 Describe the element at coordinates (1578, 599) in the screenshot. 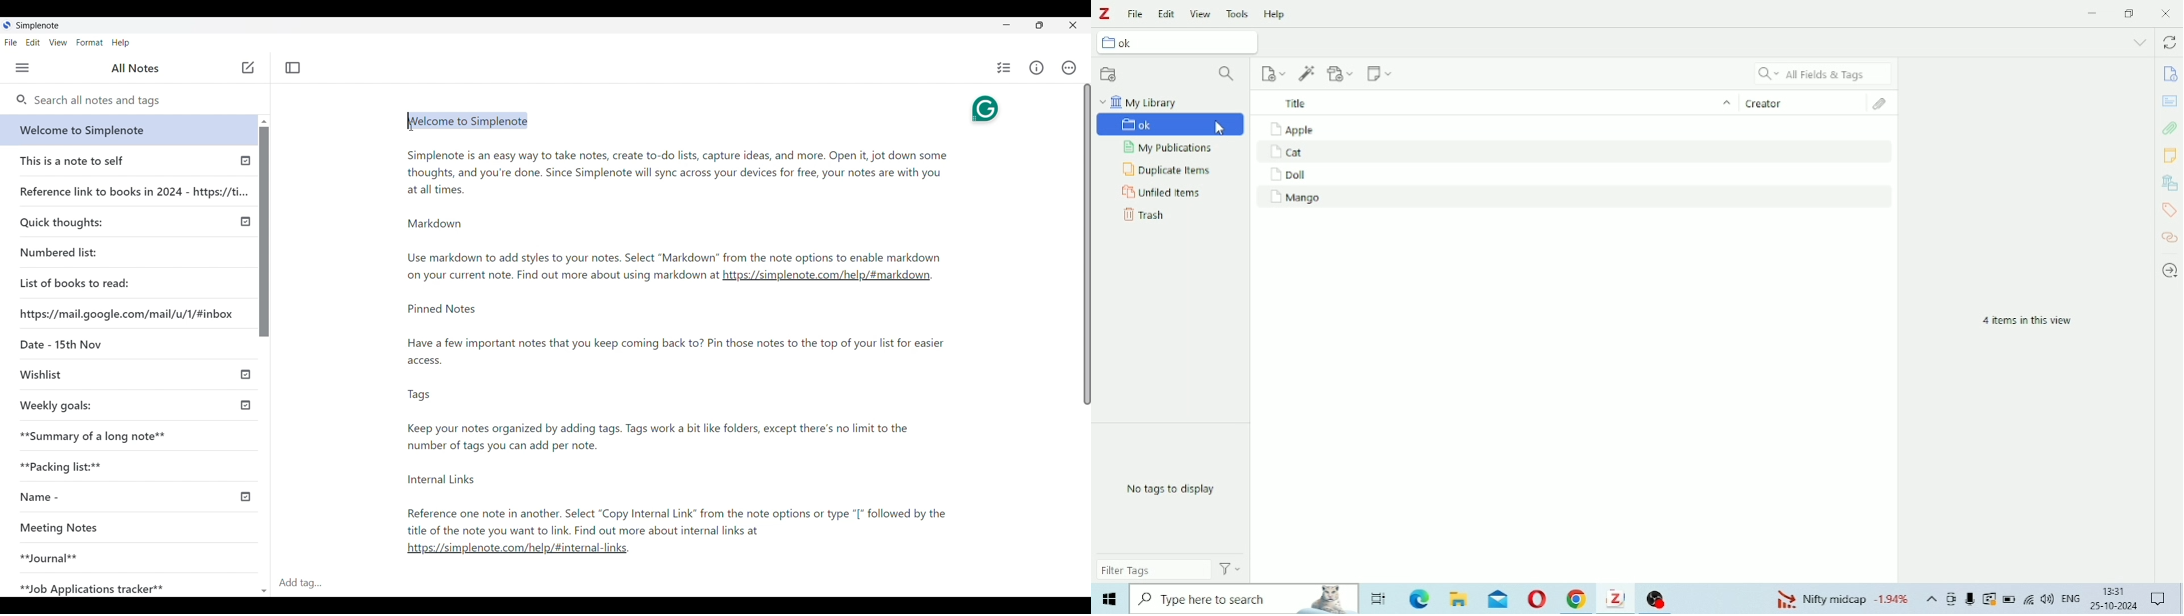

I see `Google Chrome` at that location.